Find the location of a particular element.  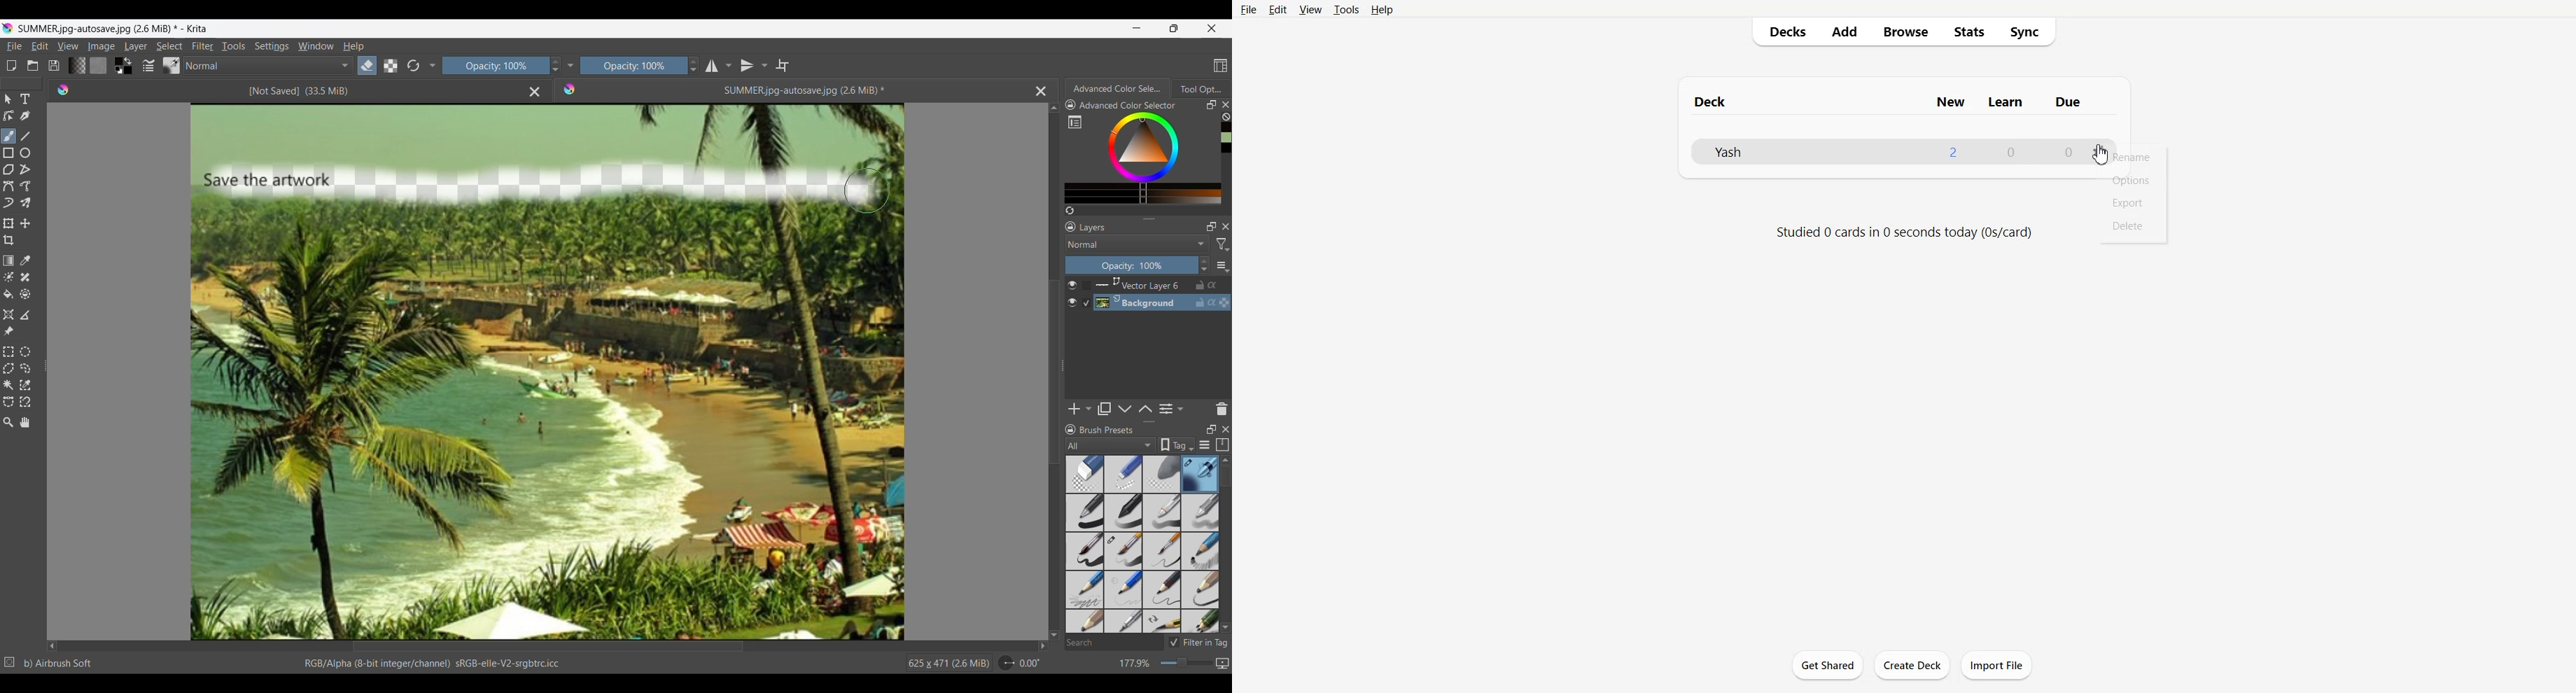

export is located at coordinates (2127, 204).